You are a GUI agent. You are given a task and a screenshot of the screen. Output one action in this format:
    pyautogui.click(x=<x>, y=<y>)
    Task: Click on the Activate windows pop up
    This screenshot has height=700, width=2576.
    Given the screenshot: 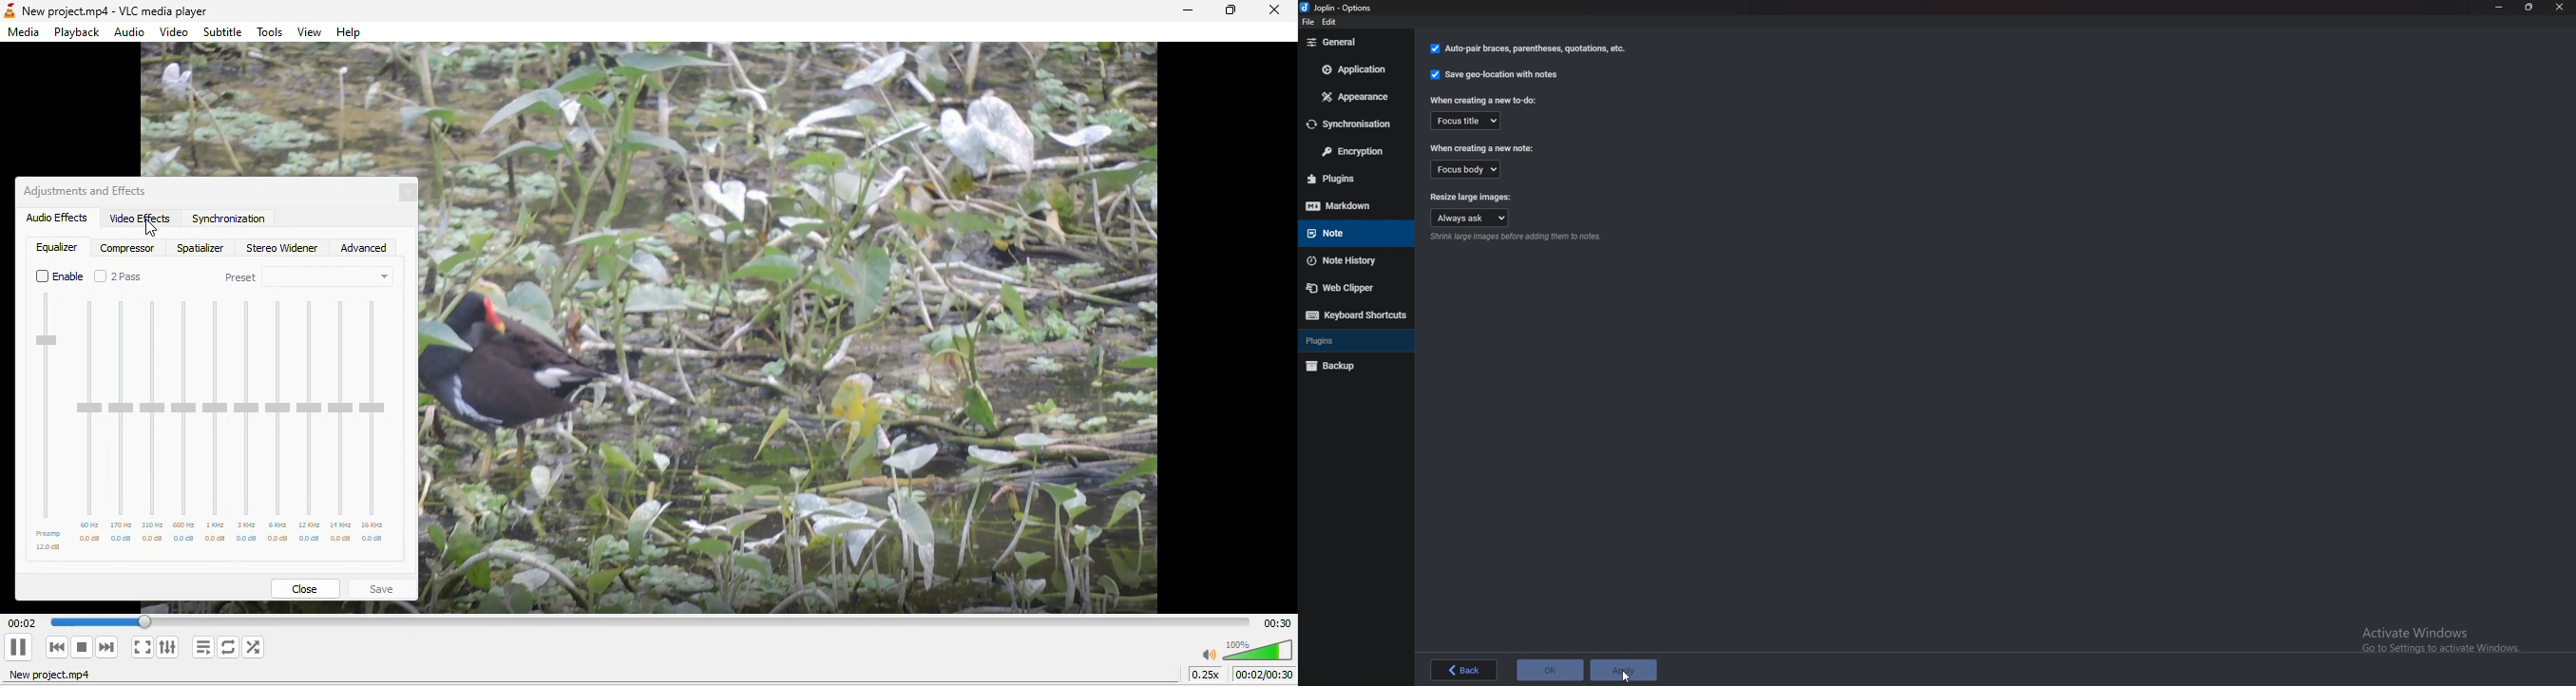 What is the action you would take?
    pyautogui.click(x=2443, y=641)
    